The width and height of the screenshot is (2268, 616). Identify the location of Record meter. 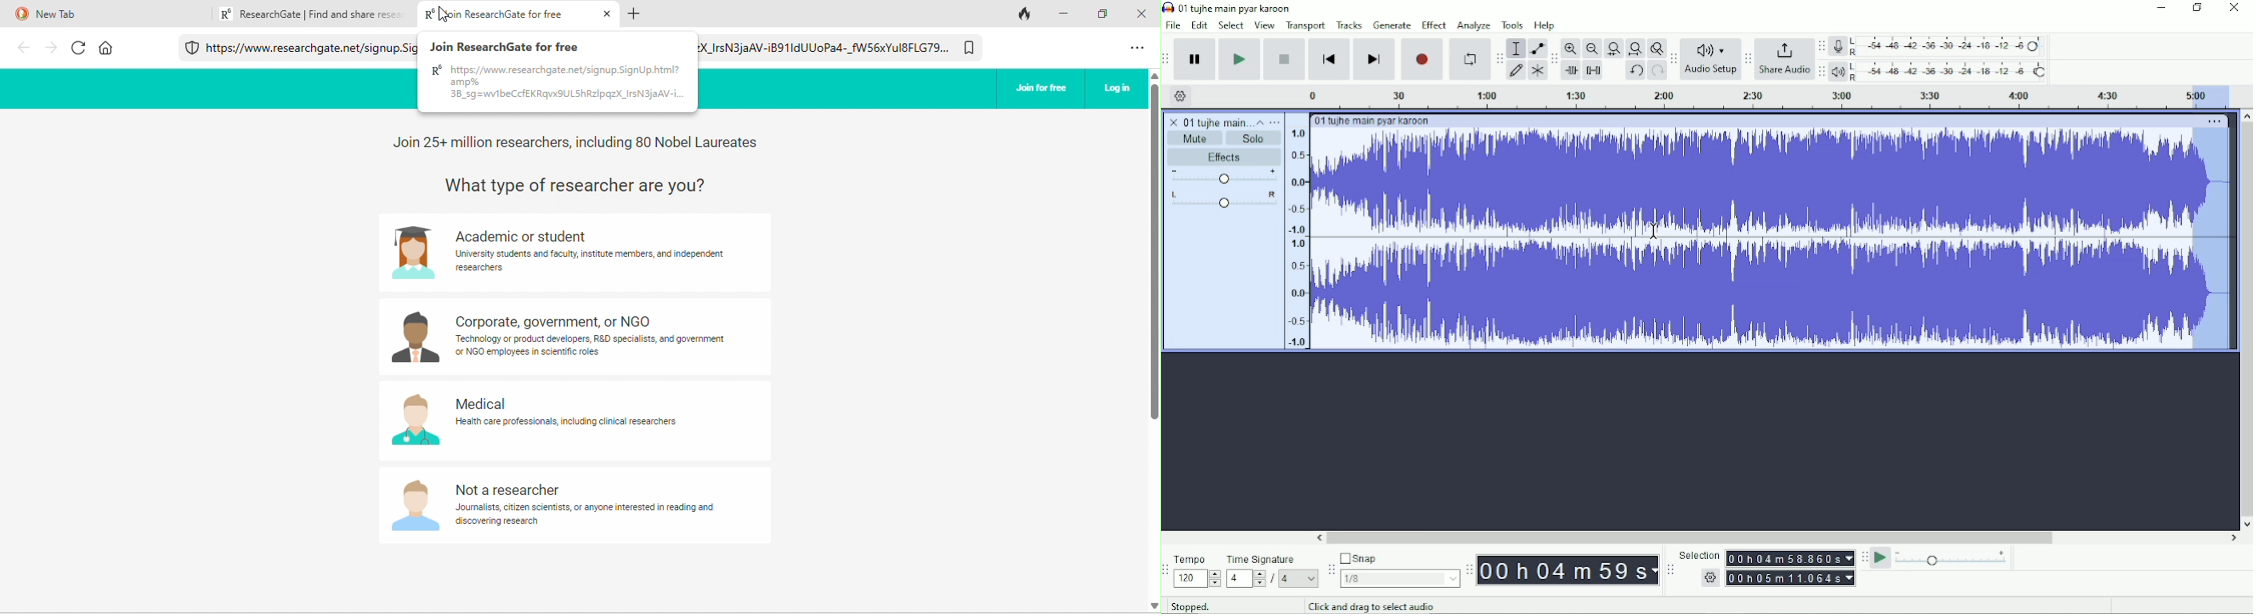
(1938, 46).